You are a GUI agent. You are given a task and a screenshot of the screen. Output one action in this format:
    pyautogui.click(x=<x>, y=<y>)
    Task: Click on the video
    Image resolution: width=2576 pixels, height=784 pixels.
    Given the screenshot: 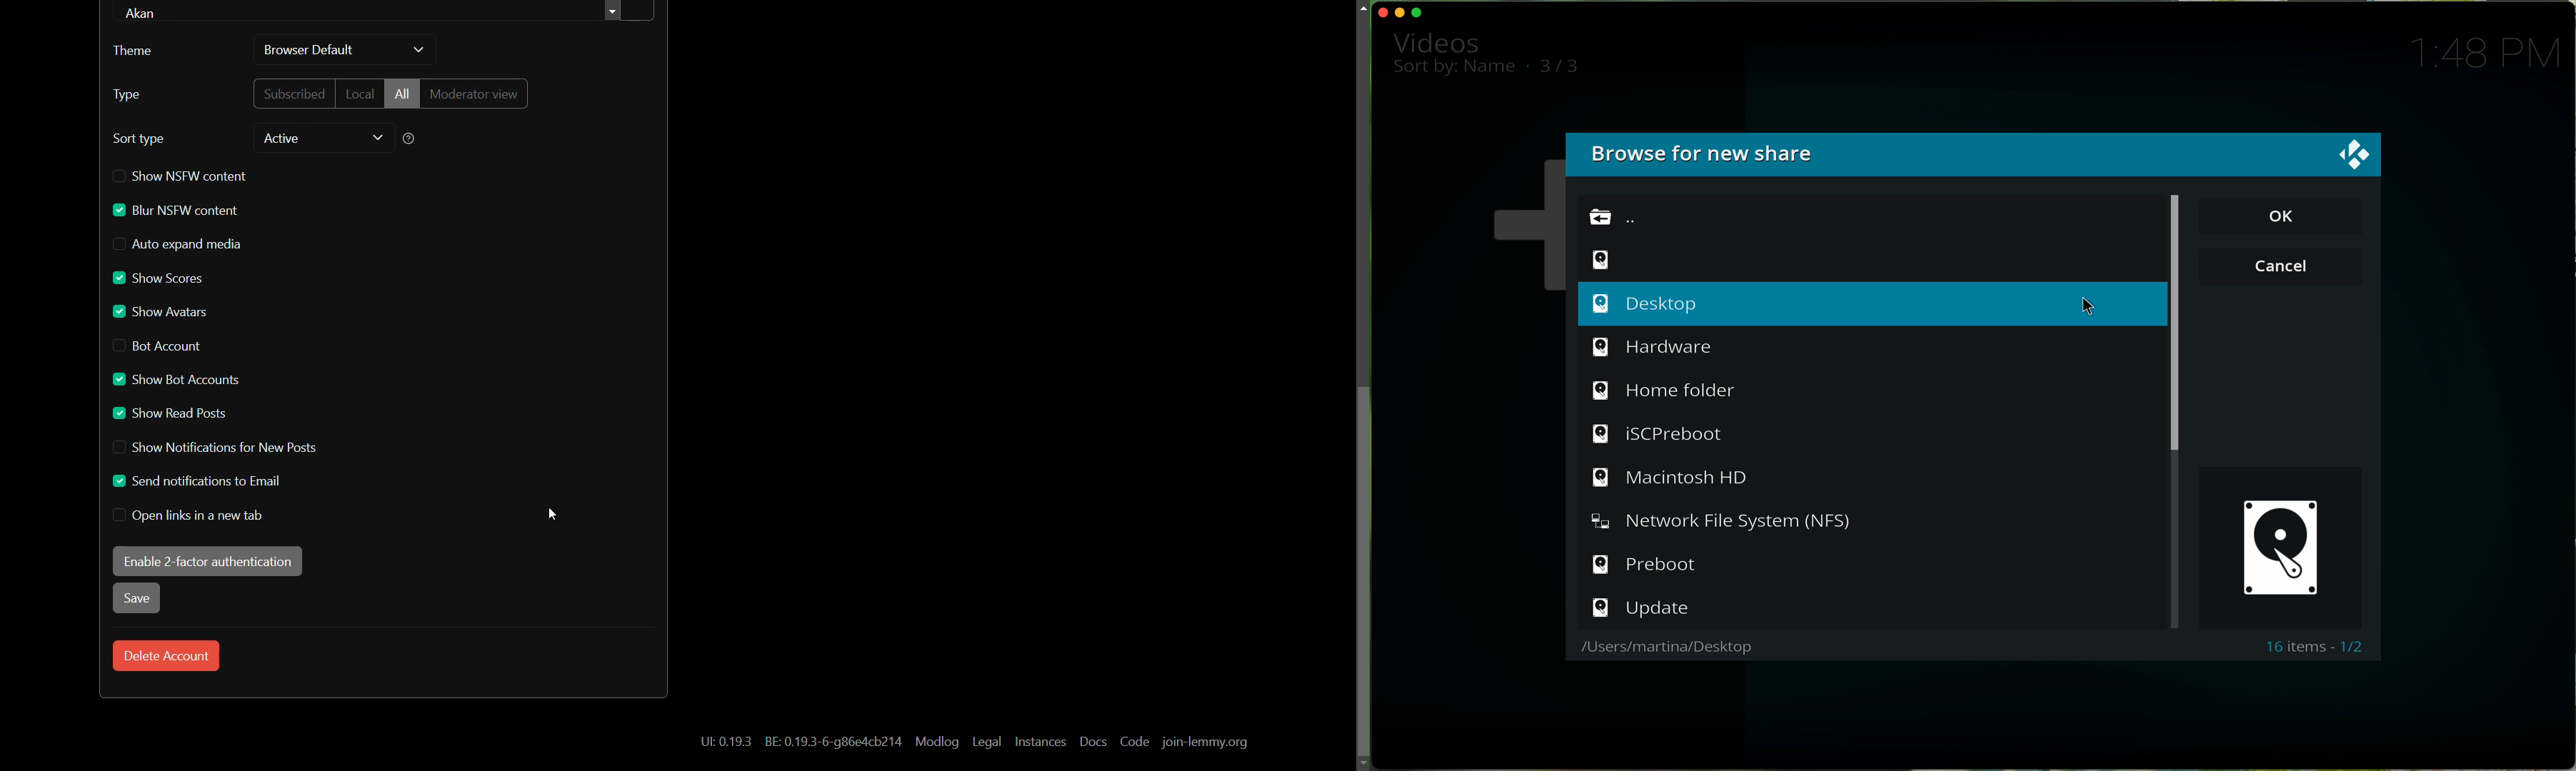 What is the action you would take?
    pyautogui.click(x=1436, y=41)
    